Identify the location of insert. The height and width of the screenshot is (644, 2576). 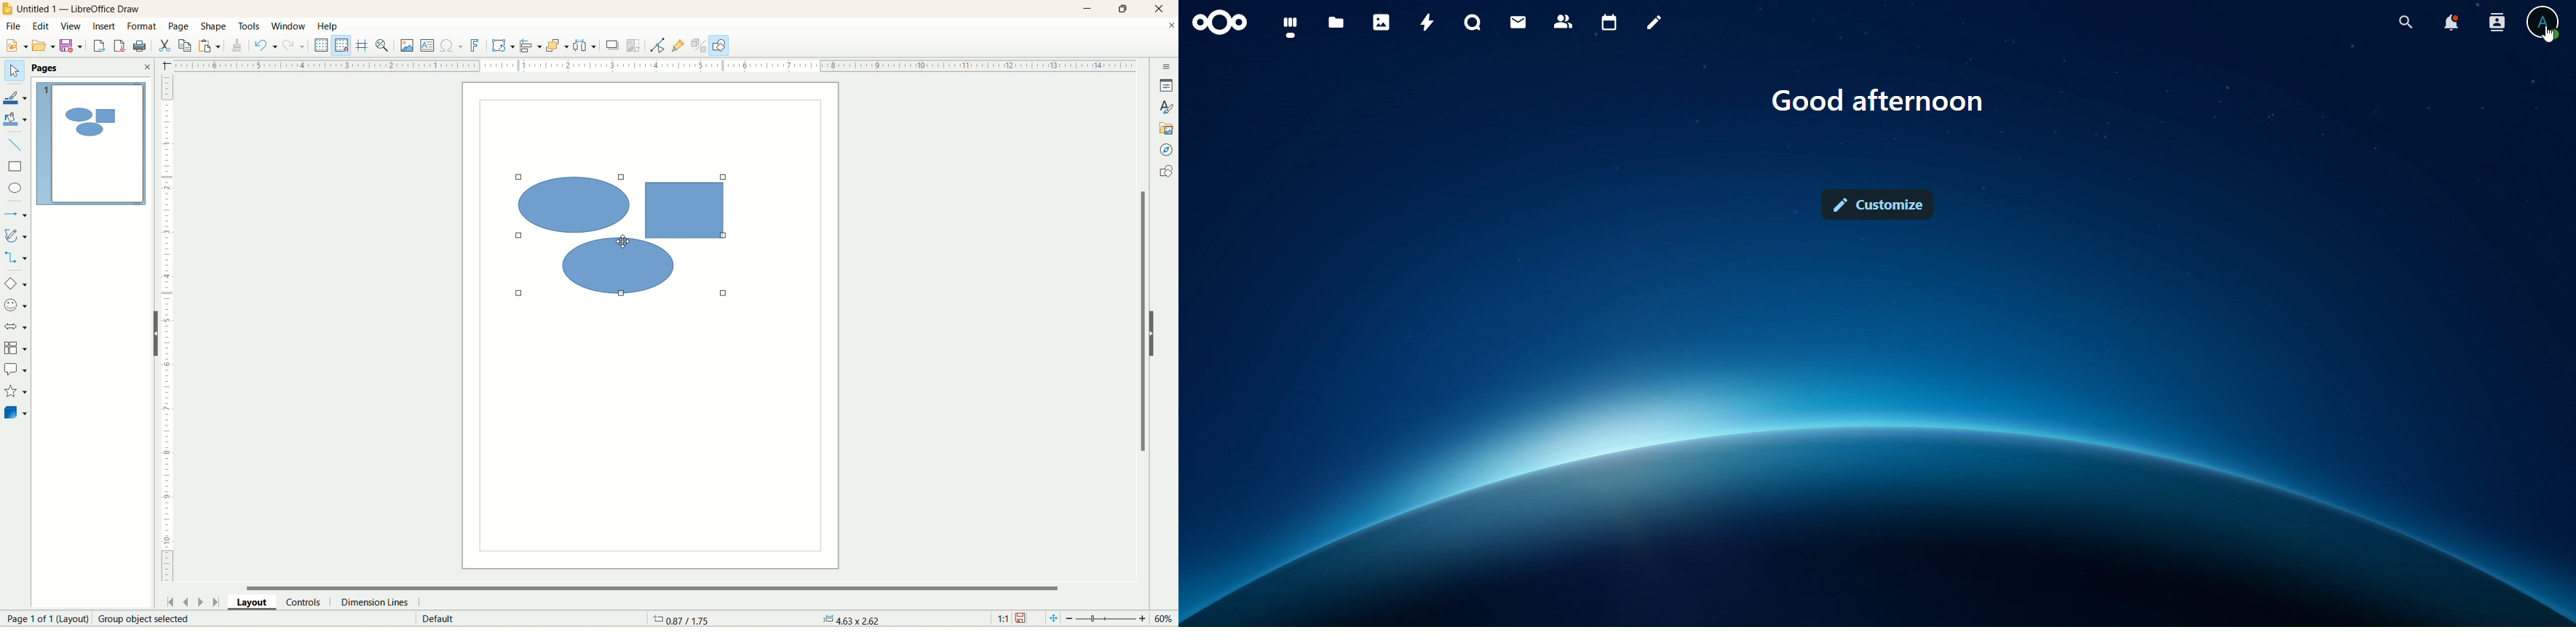
(107, 30).